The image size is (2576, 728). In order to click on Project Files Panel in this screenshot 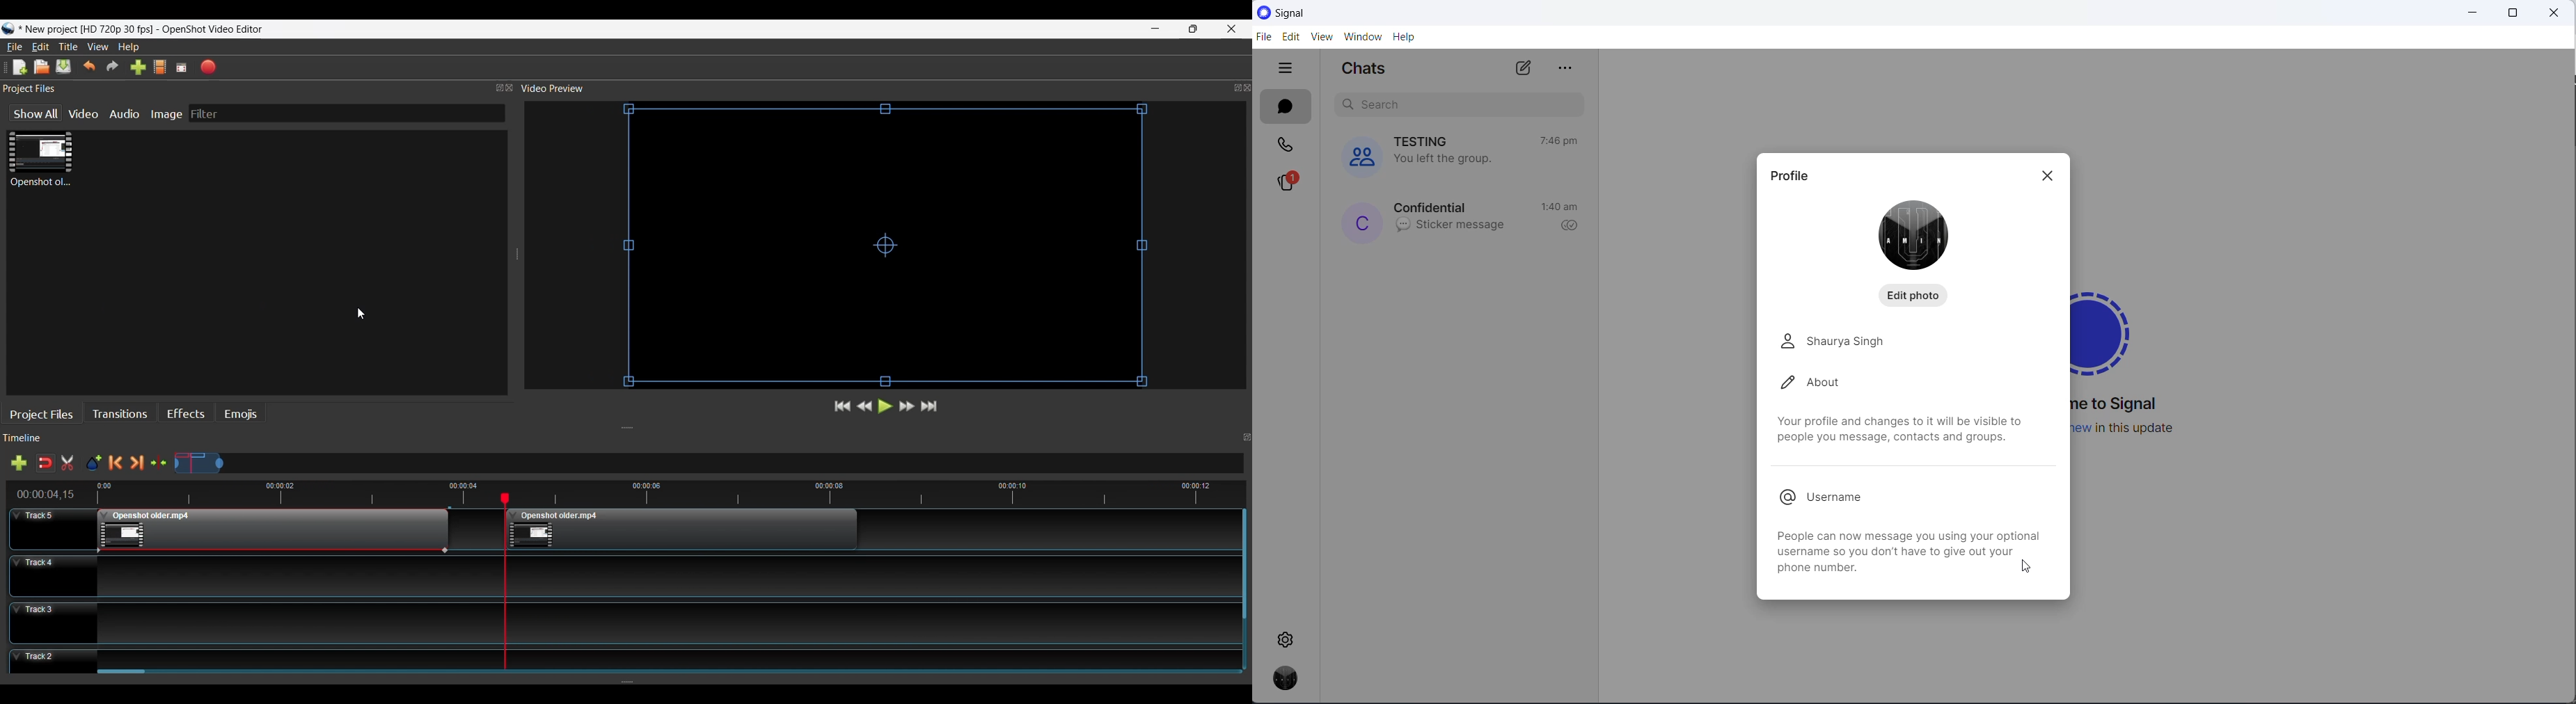, I will do `click(258, 89)`.